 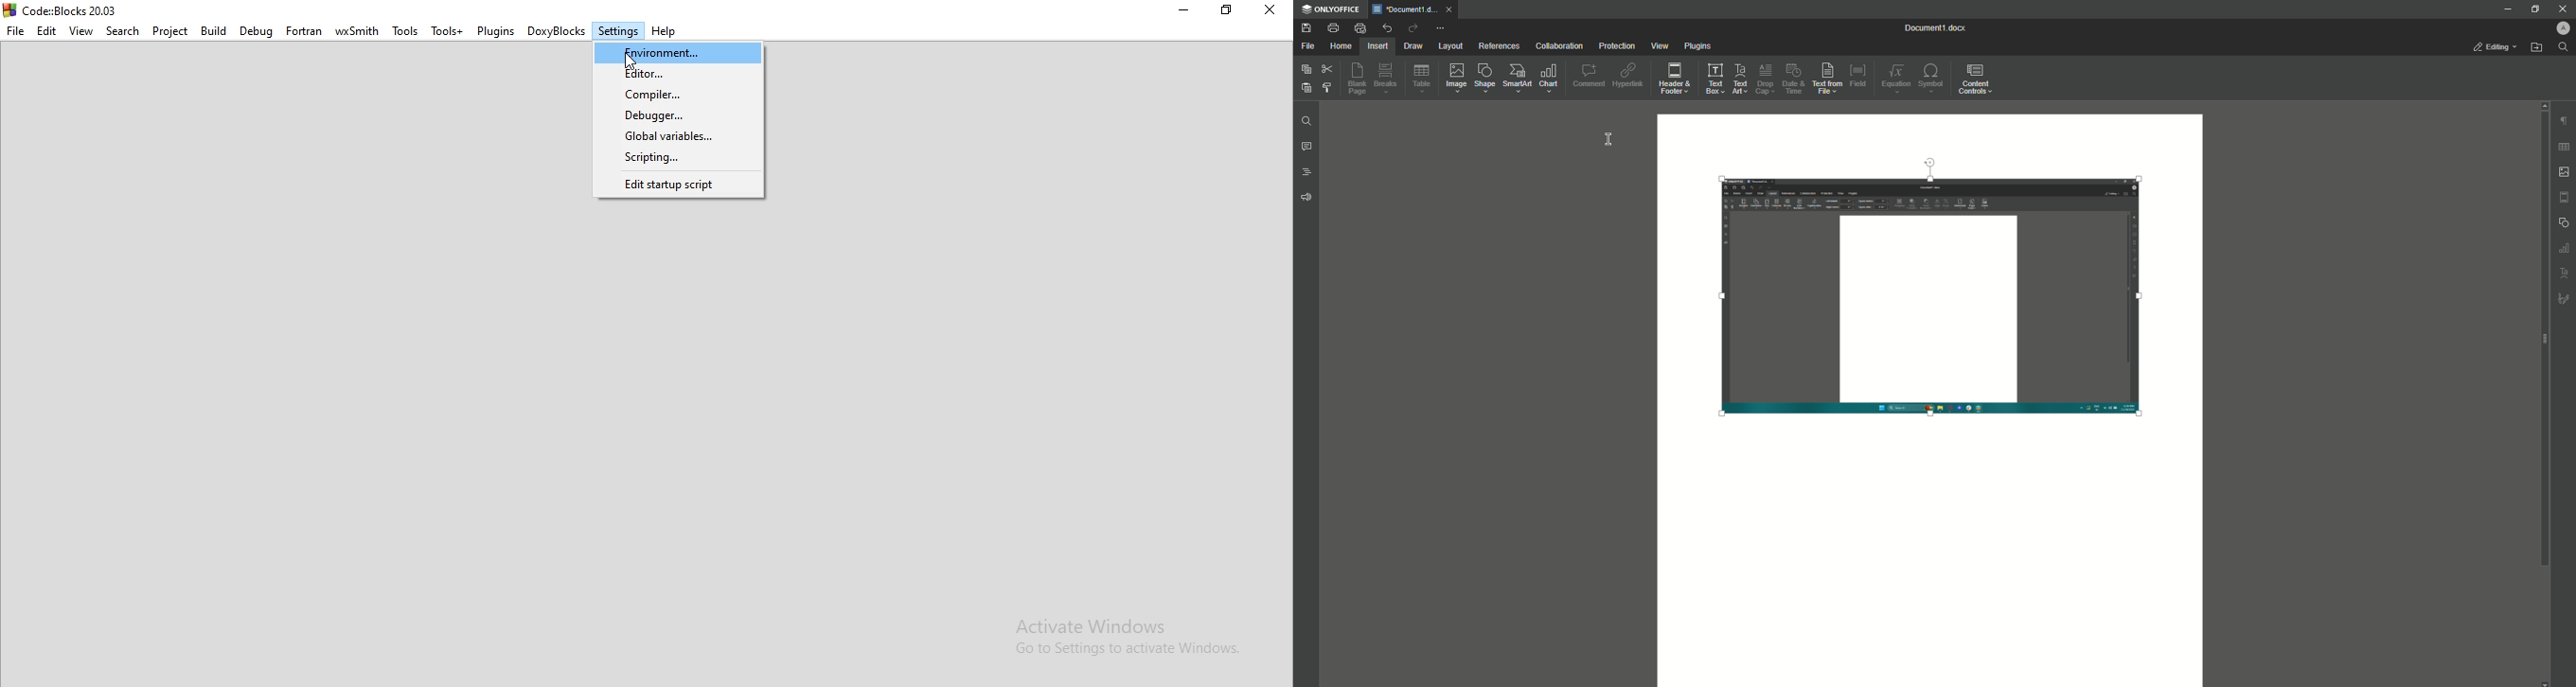 I want to click on Plugins, so click(x=496, y=31).